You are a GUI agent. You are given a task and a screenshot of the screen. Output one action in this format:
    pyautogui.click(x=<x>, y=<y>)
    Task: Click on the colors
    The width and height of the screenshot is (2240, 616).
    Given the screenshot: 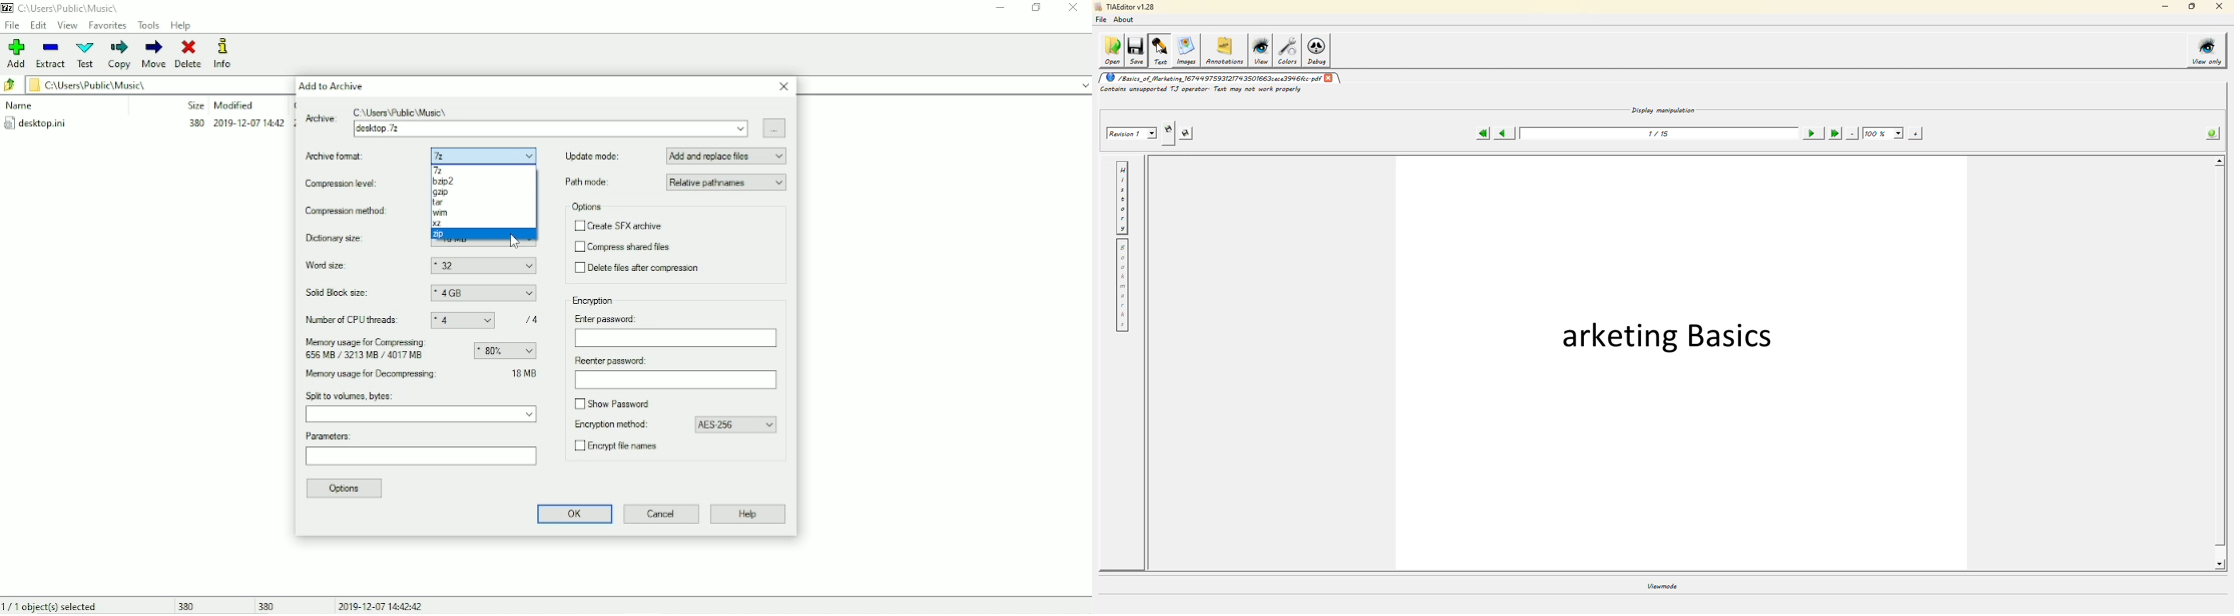 What is the action you would take?
    pyautogui.click(x=1289, y=51)
    